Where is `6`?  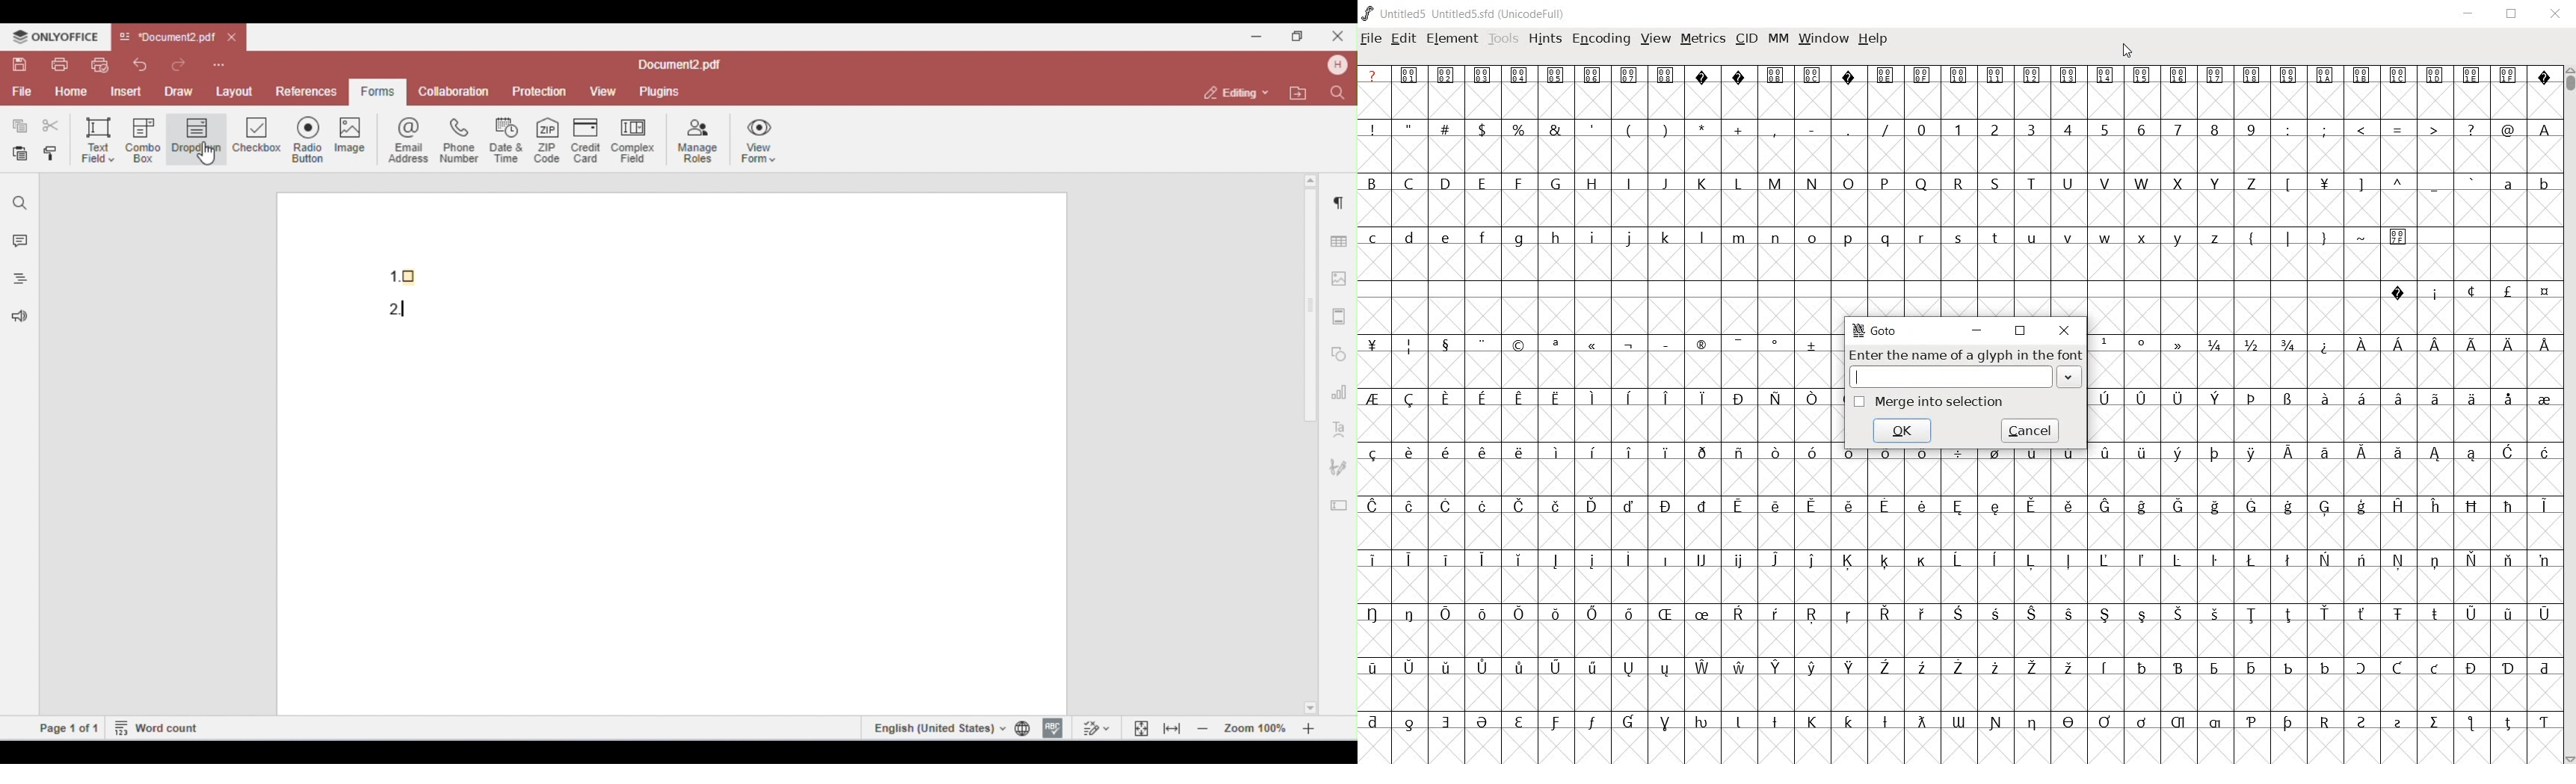 6 is located at coordinates (2141, 129).